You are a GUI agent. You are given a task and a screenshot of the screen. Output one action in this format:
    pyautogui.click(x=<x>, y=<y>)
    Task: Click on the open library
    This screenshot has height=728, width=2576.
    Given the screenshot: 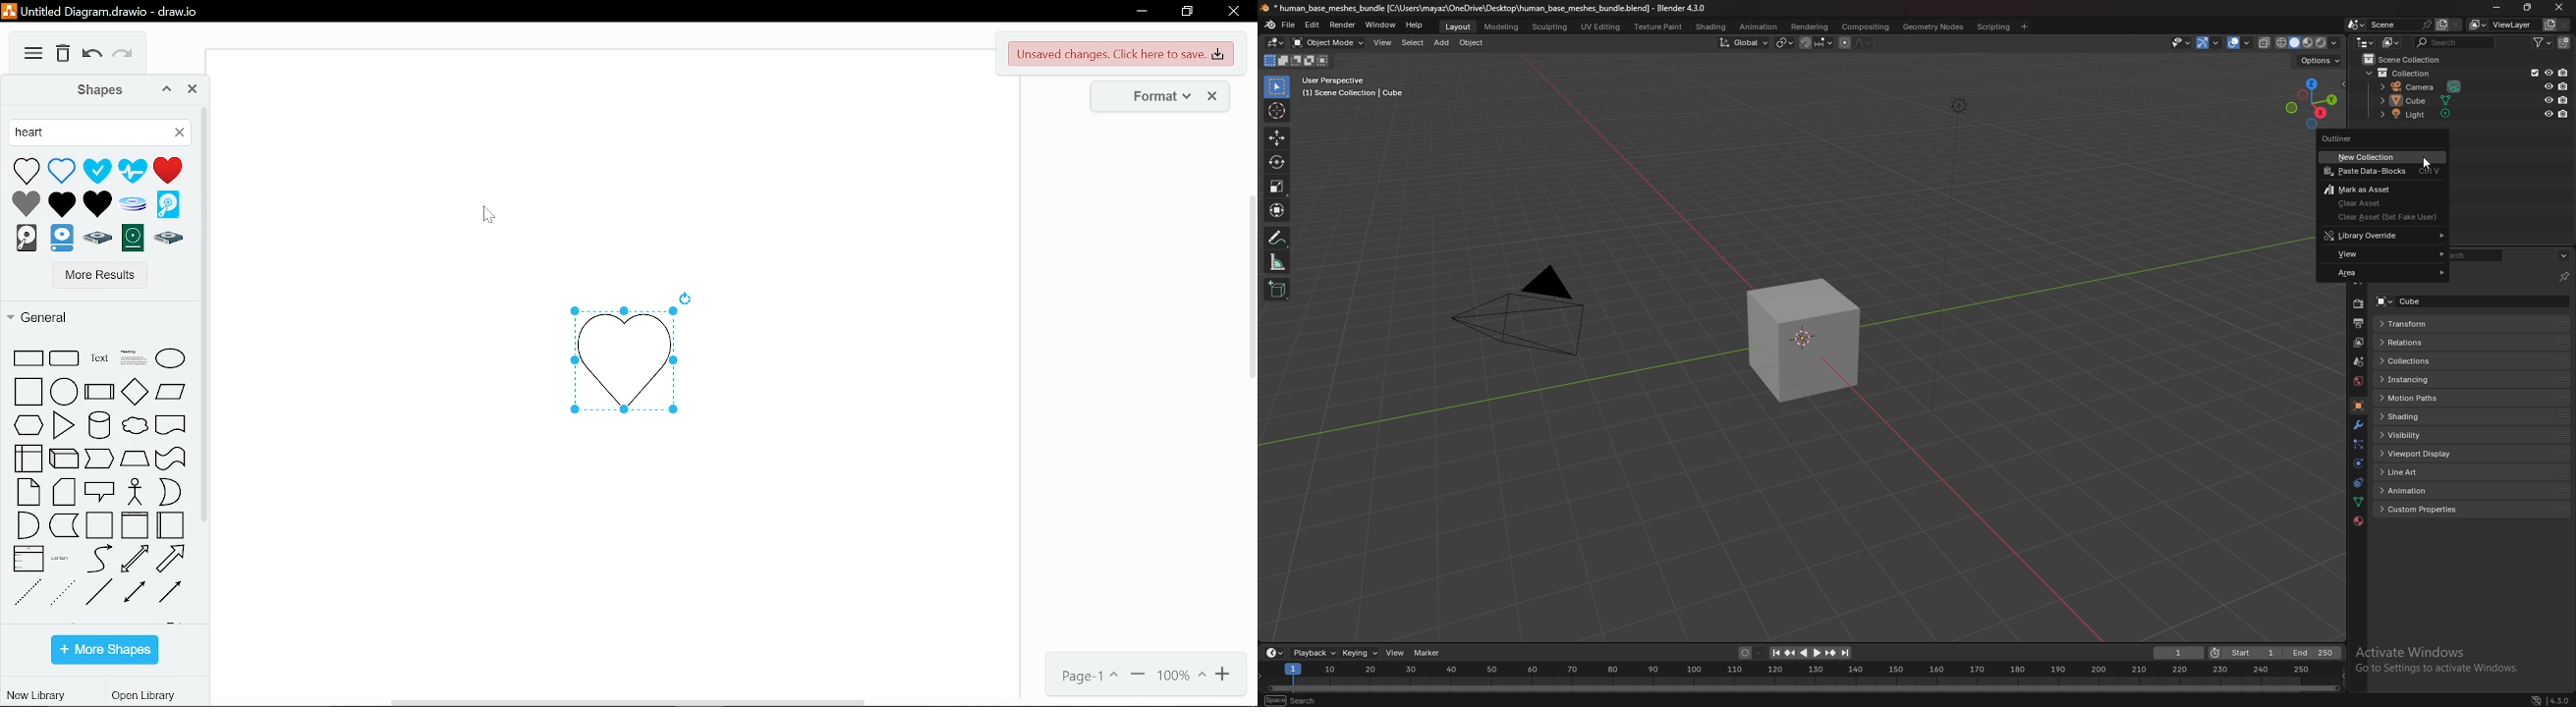 What is the action you would take?
    pyautogui.click(x=146, y=696)
    